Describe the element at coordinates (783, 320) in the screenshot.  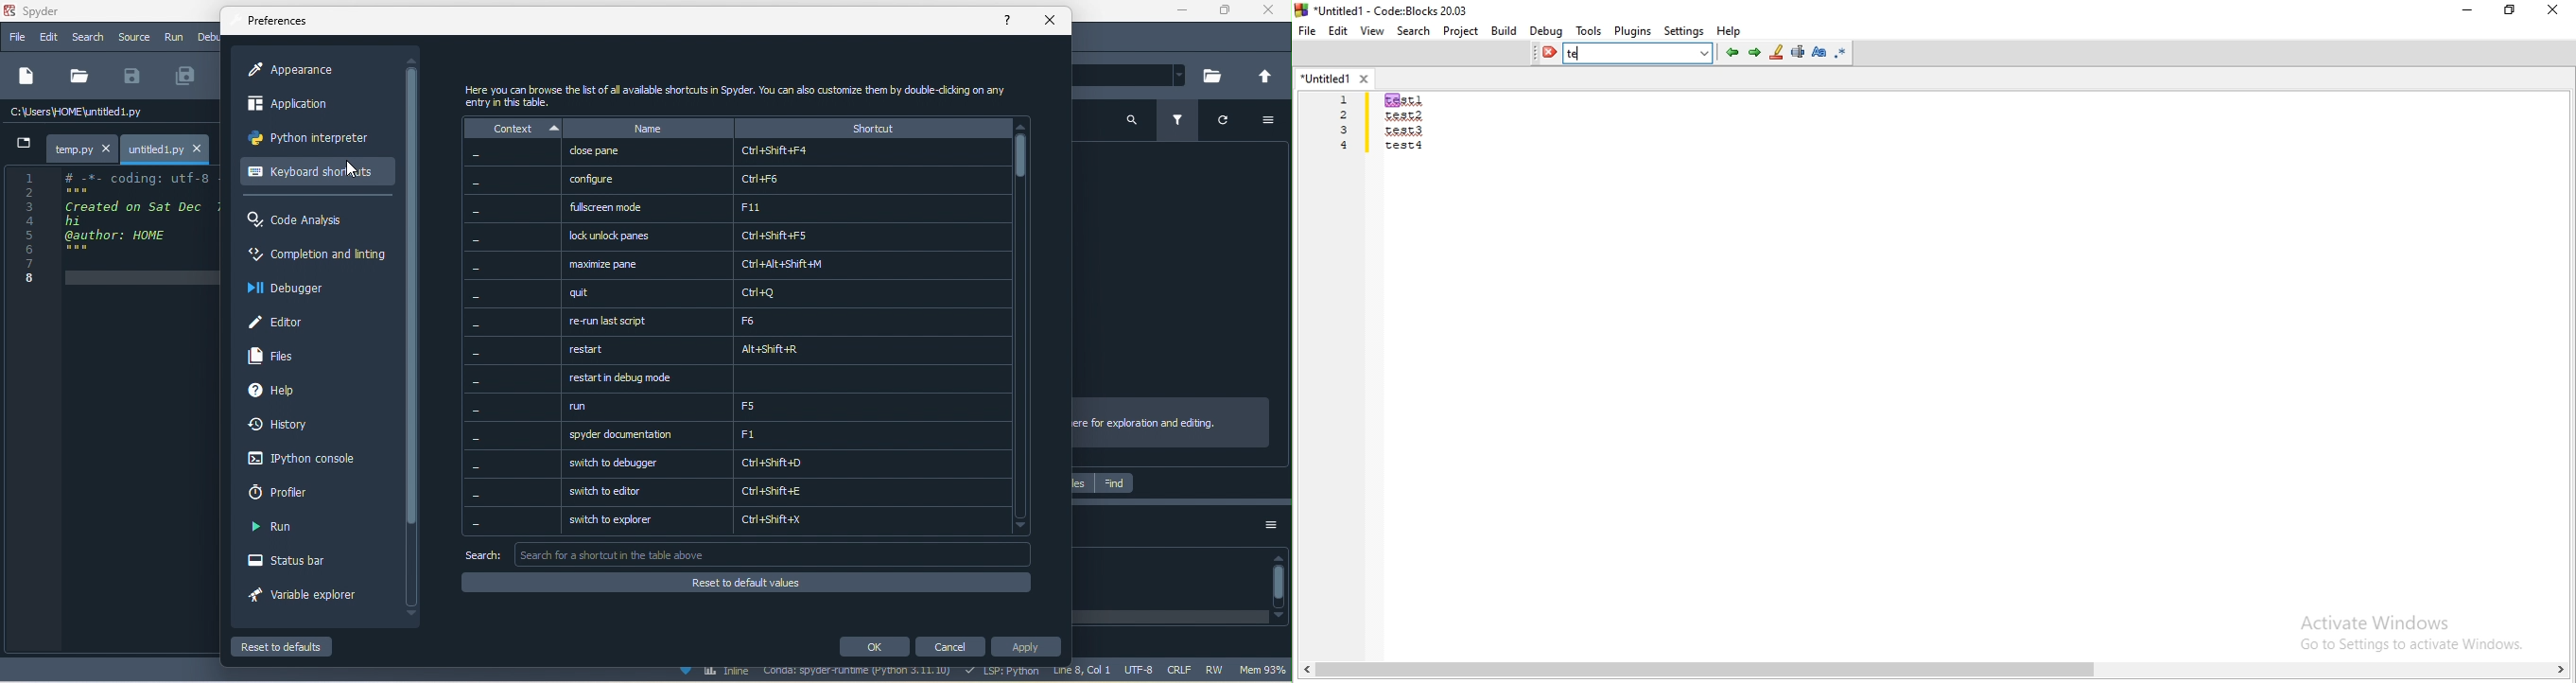
I see `re-run fast script` at that location.